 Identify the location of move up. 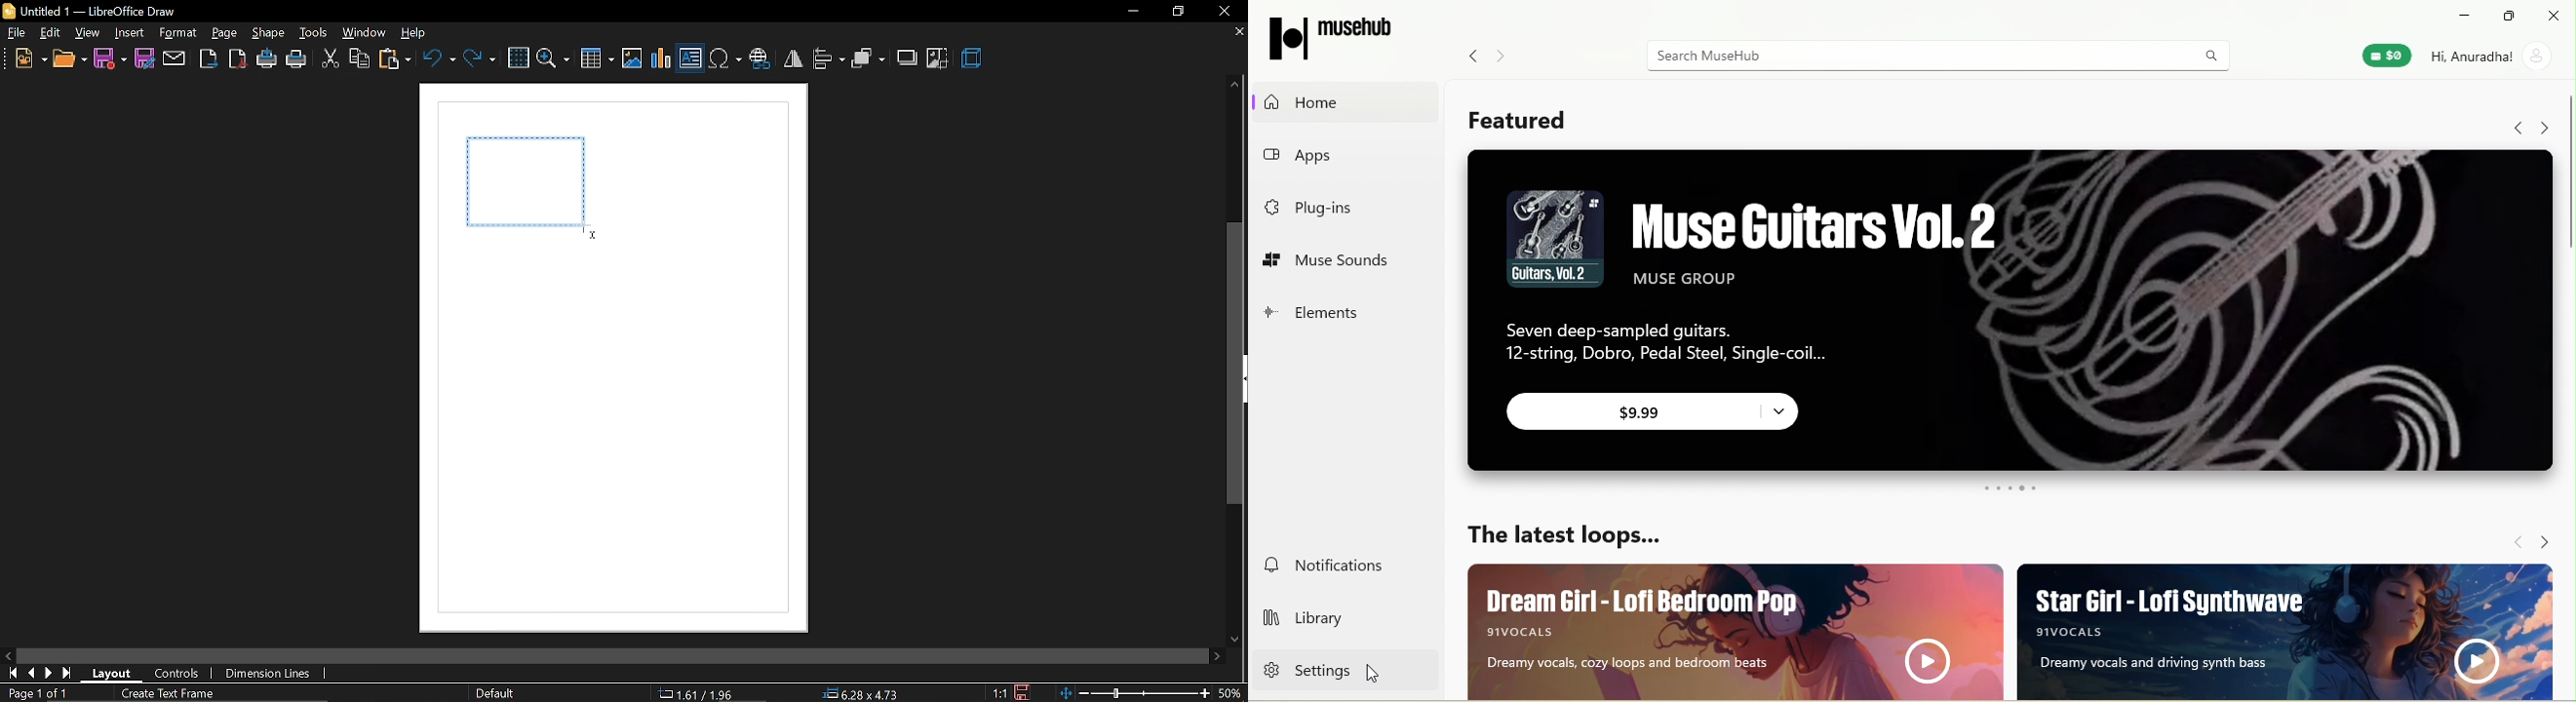
(1230, 85).